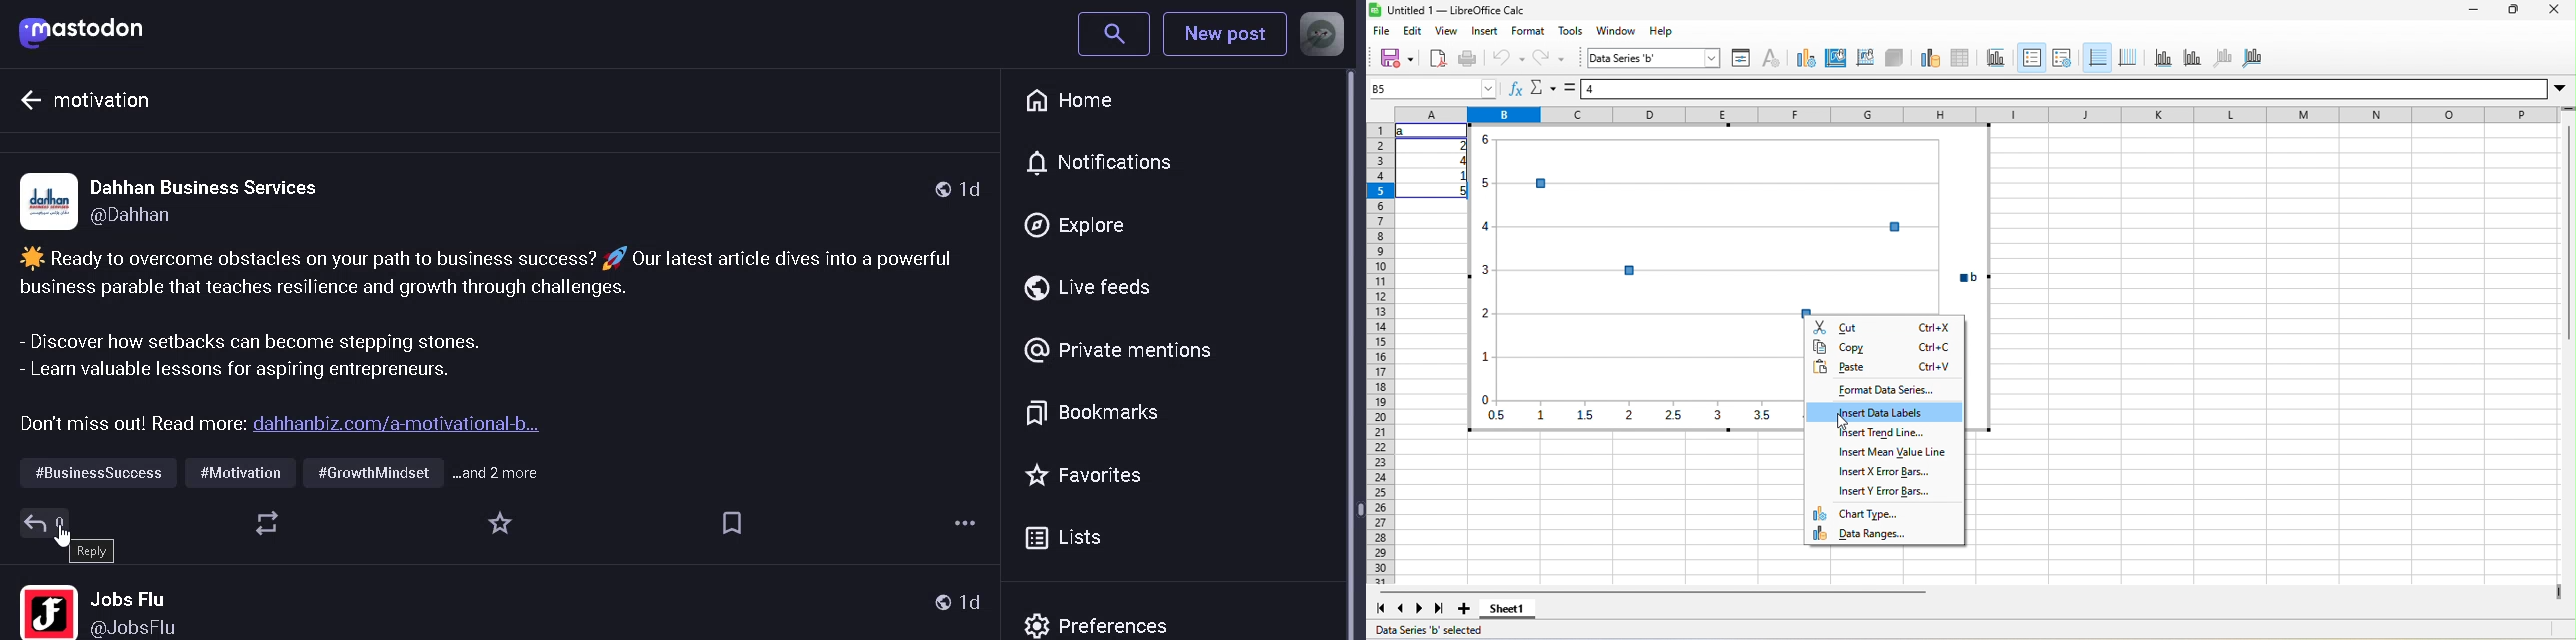 This screenshot has height=644, width=2576. What do you see at coordinates (1485, 31) in the screenshot?
I see `insert` at bounding box center [1485, 31].